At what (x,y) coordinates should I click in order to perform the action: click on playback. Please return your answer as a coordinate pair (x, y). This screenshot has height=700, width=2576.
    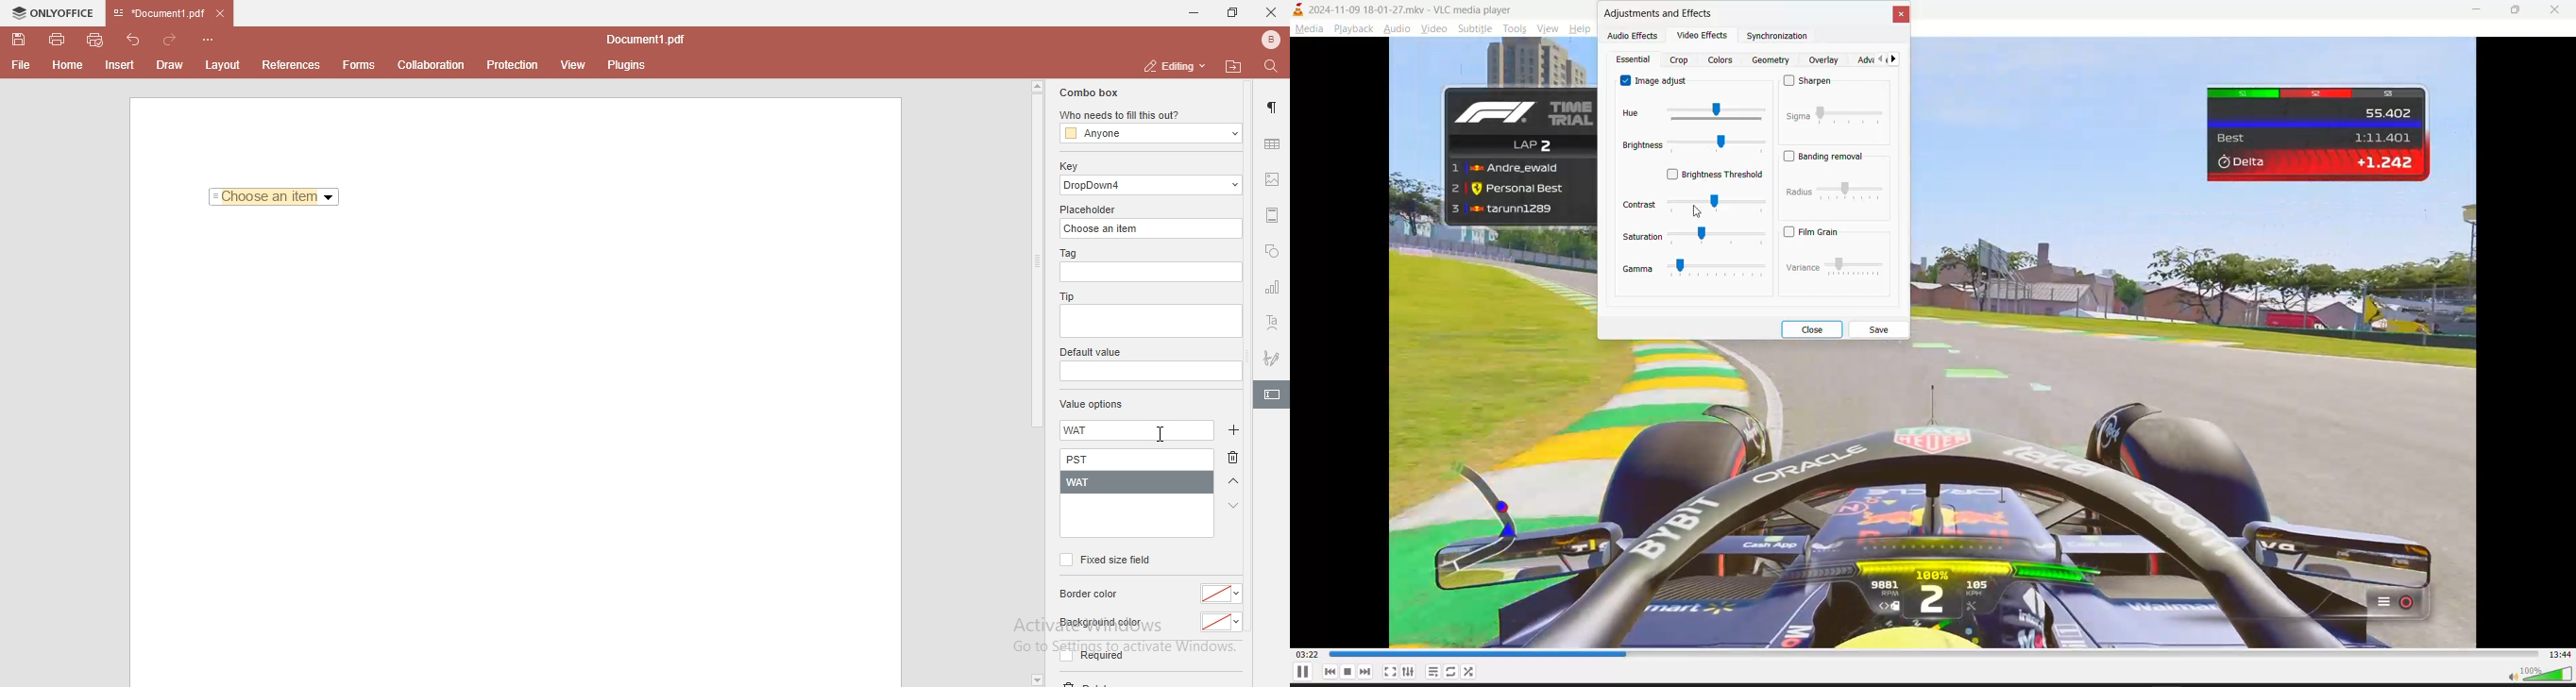
    Looking at the image, I should click on (1352, 28).